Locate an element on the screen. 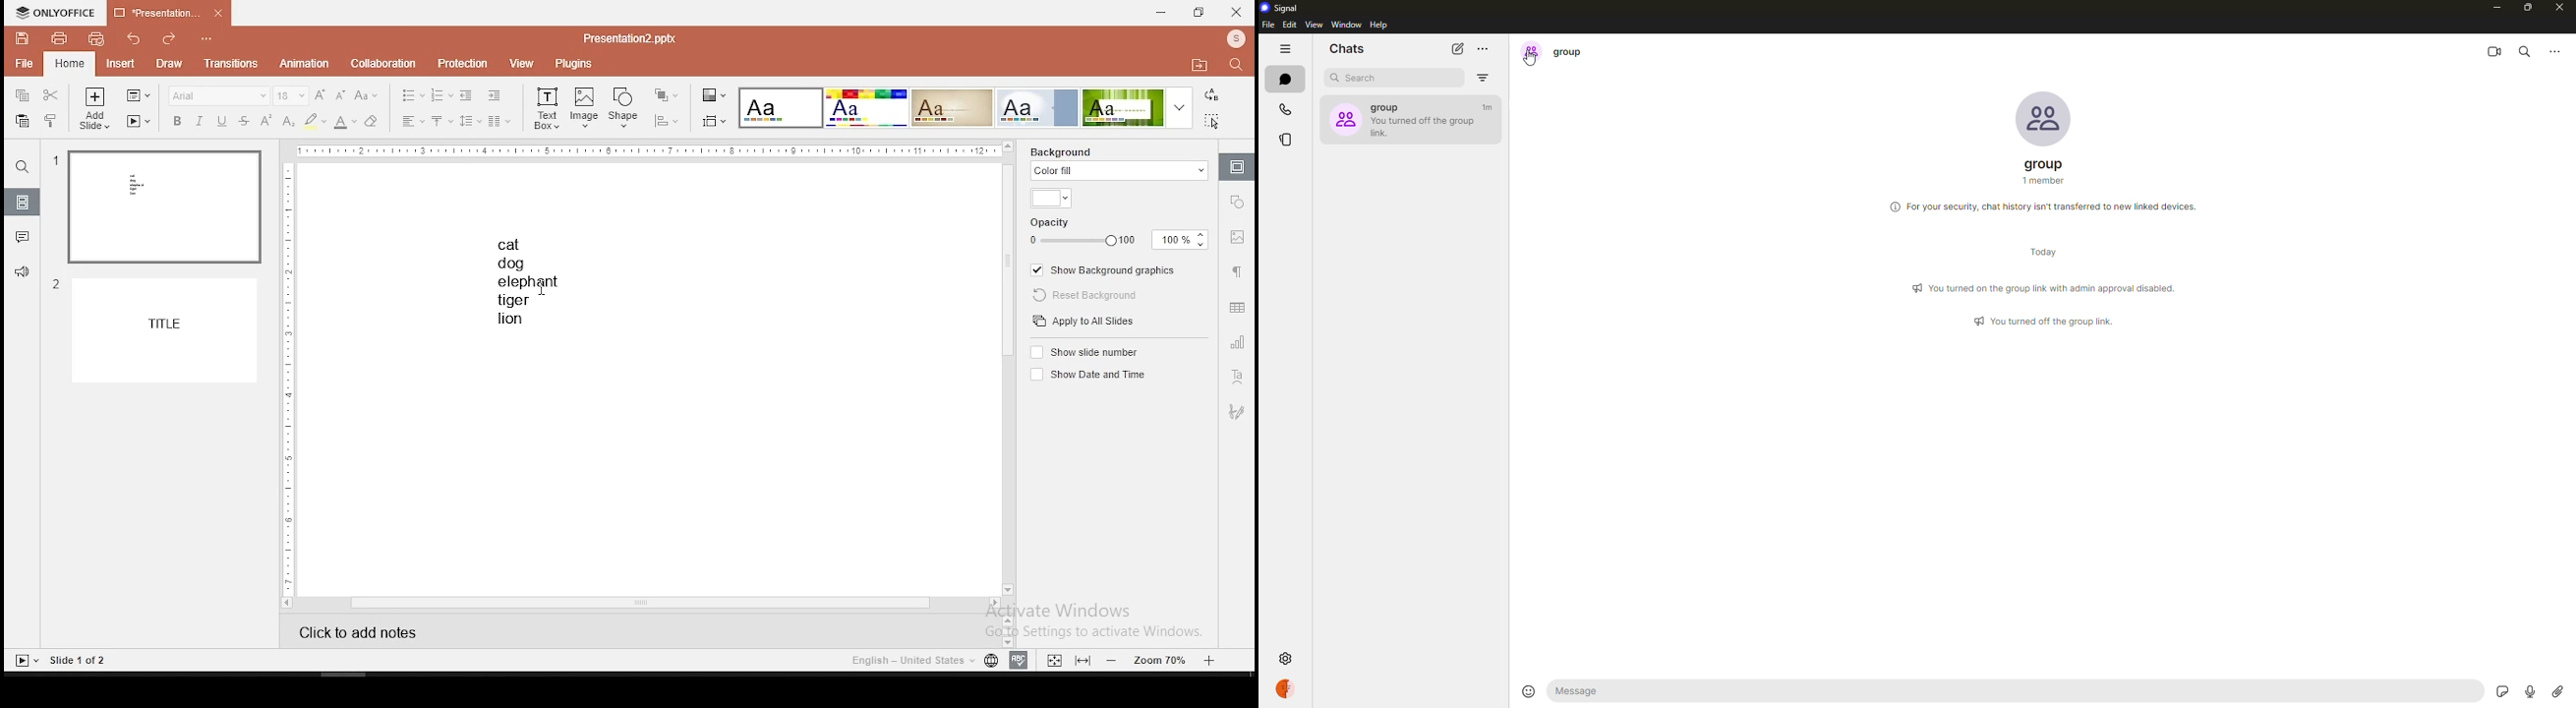 This screenshot has width=2576, height=728. subscript is located at coordinates (287, 122).